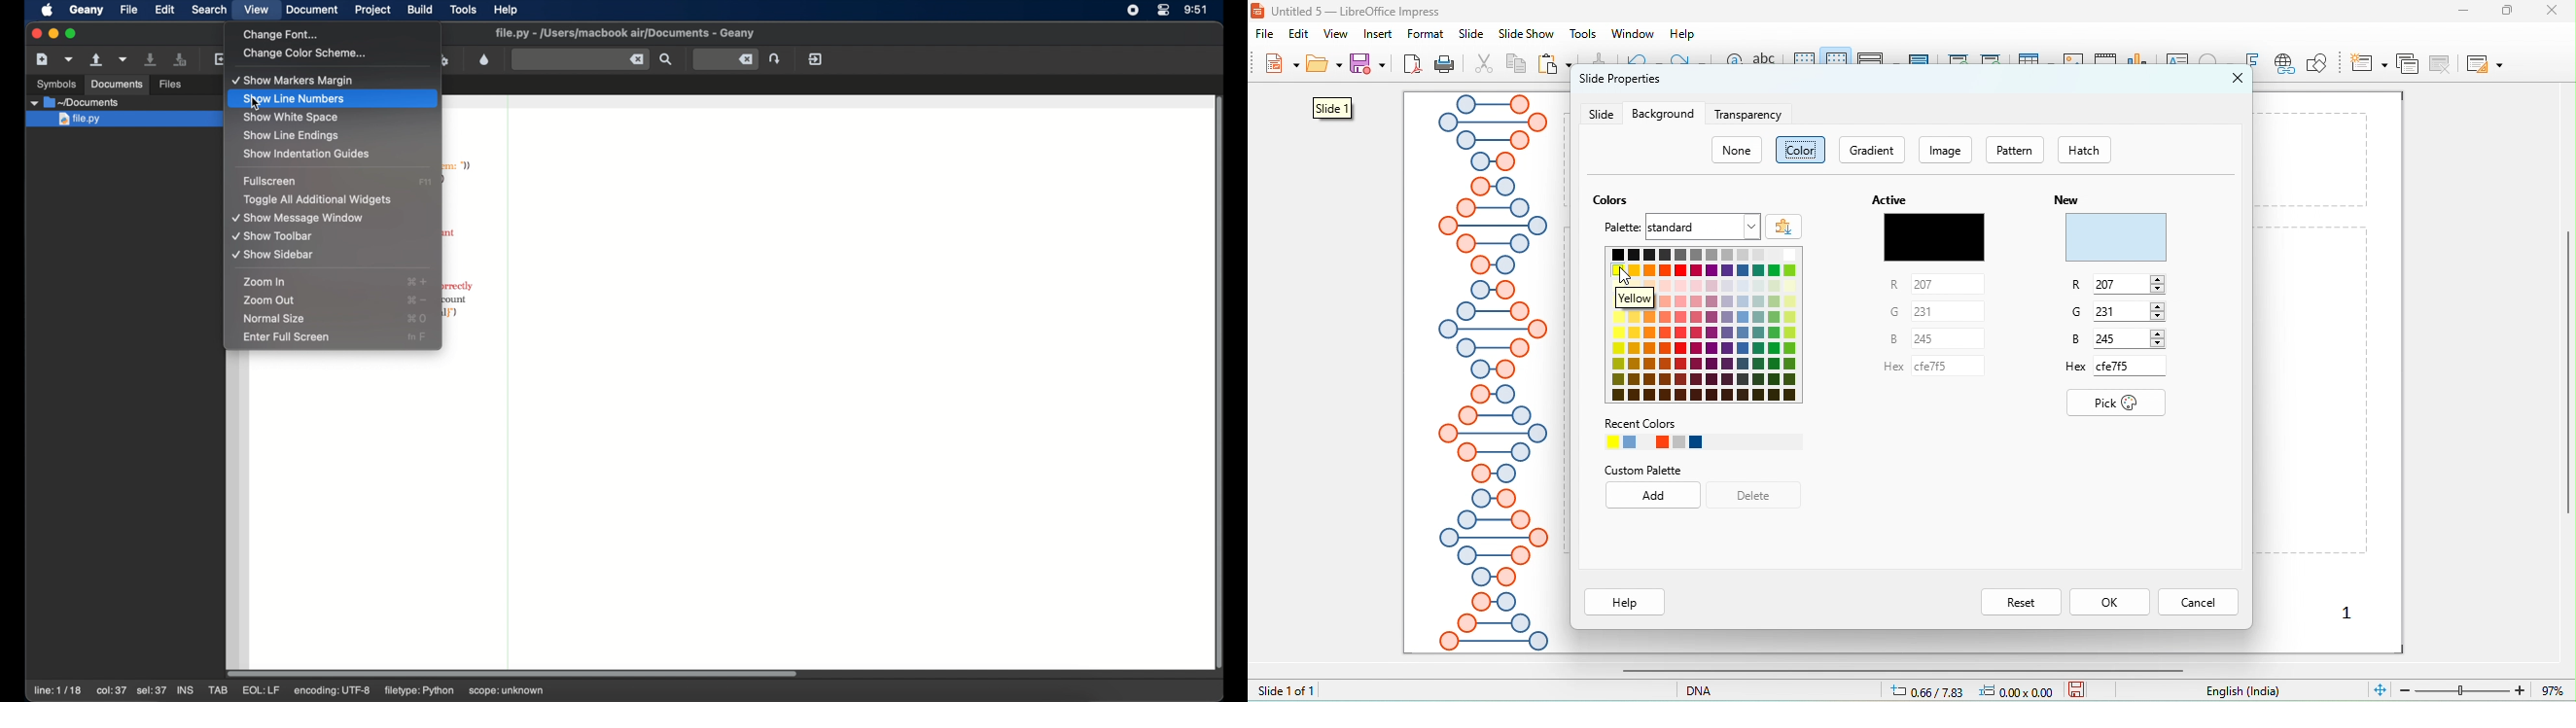  What do you see at coordinates (2515, 11) in the screenshot?
I see `maximize` at bounding box center [2515, 11].